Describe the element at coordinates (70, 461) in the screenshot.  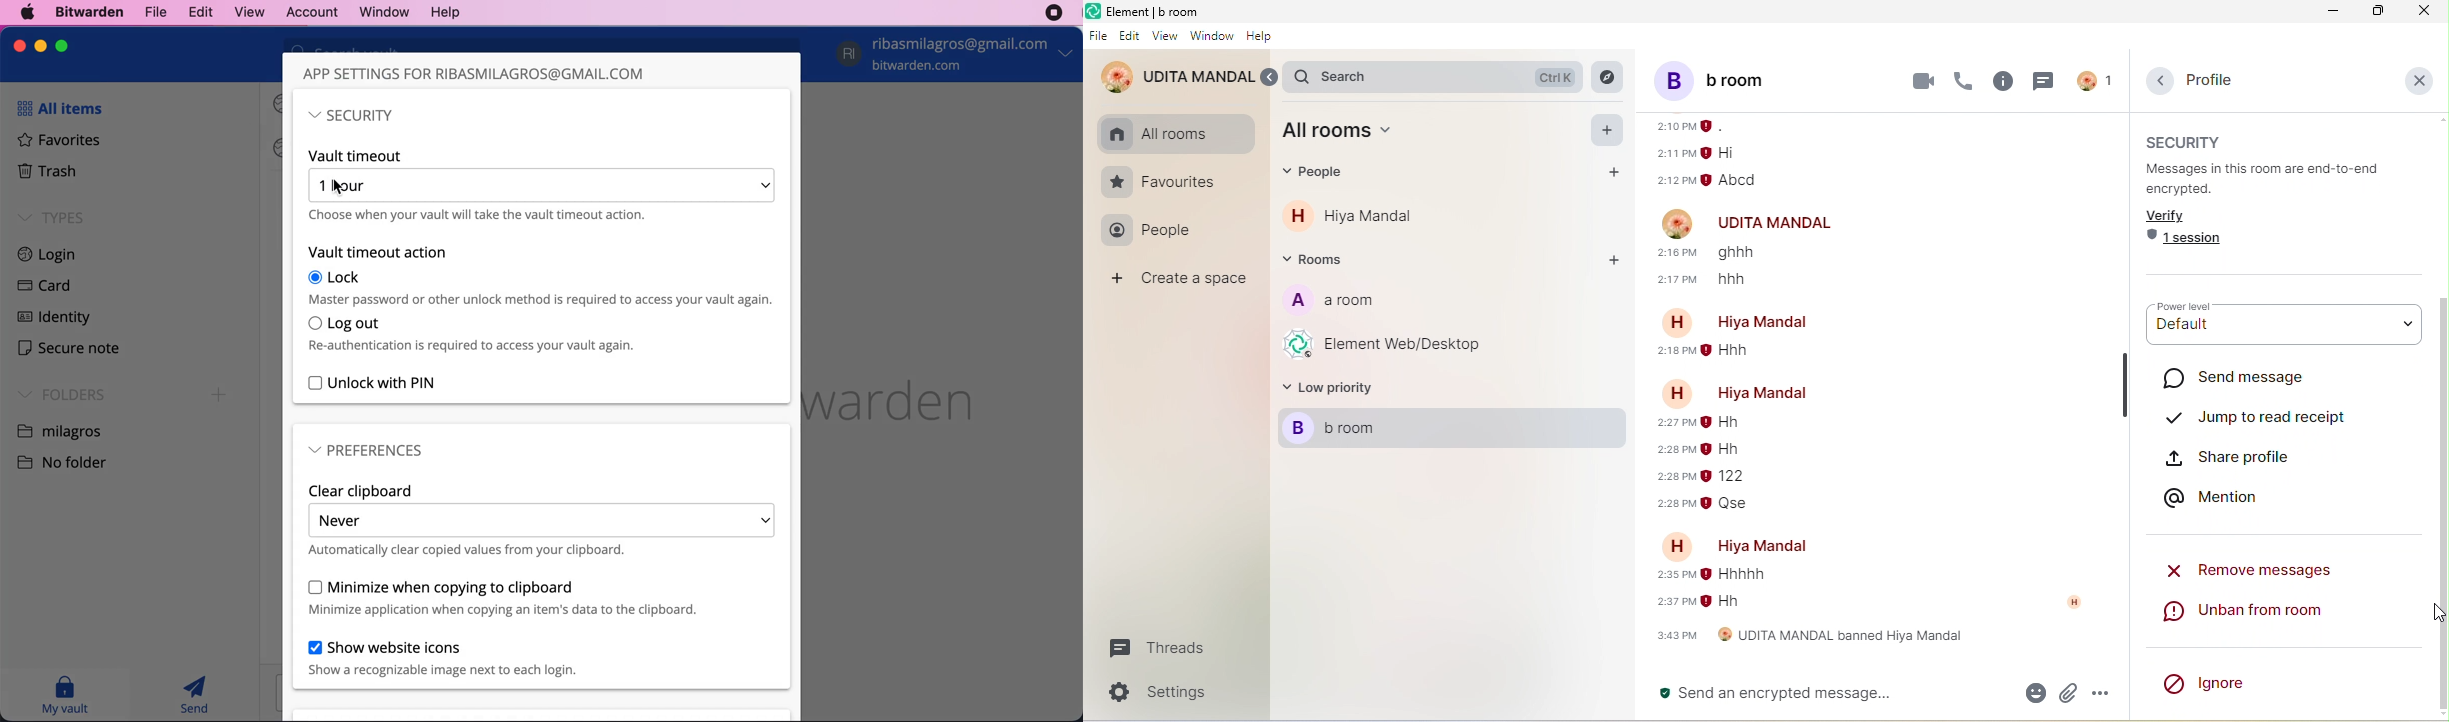
I see `no folder` at that location.